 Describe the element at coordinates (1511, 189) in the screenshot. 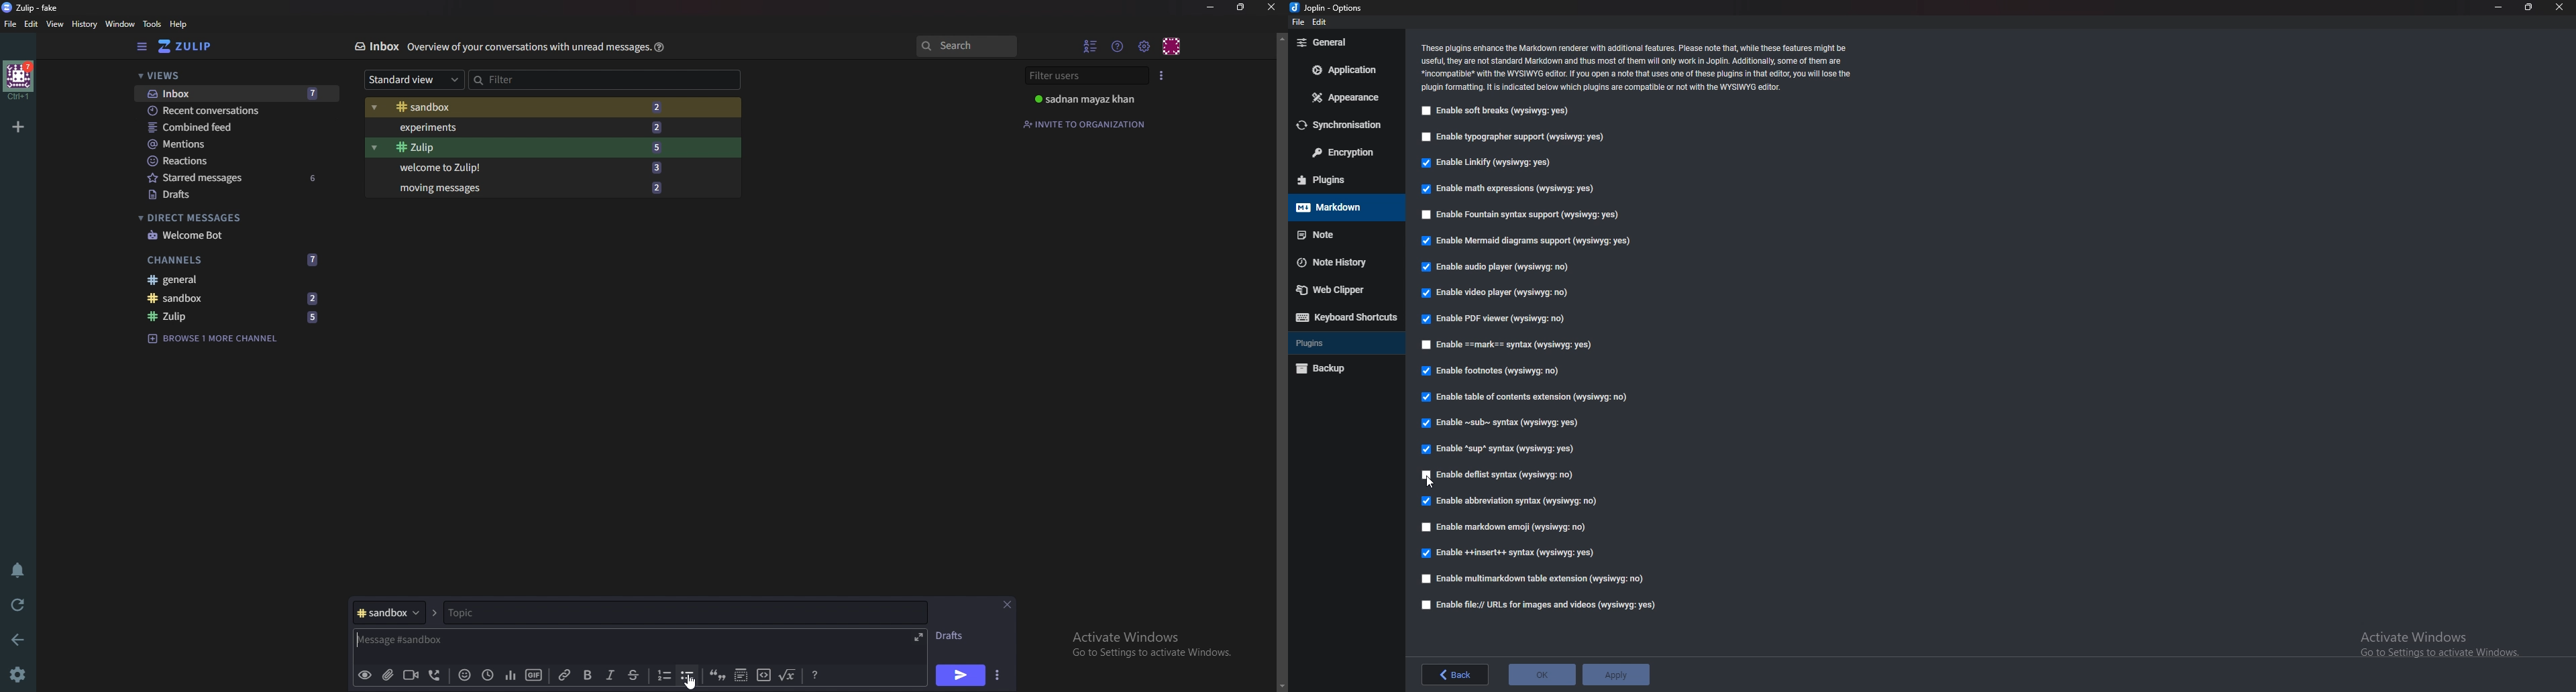

I see `enable math expressions` at that location.